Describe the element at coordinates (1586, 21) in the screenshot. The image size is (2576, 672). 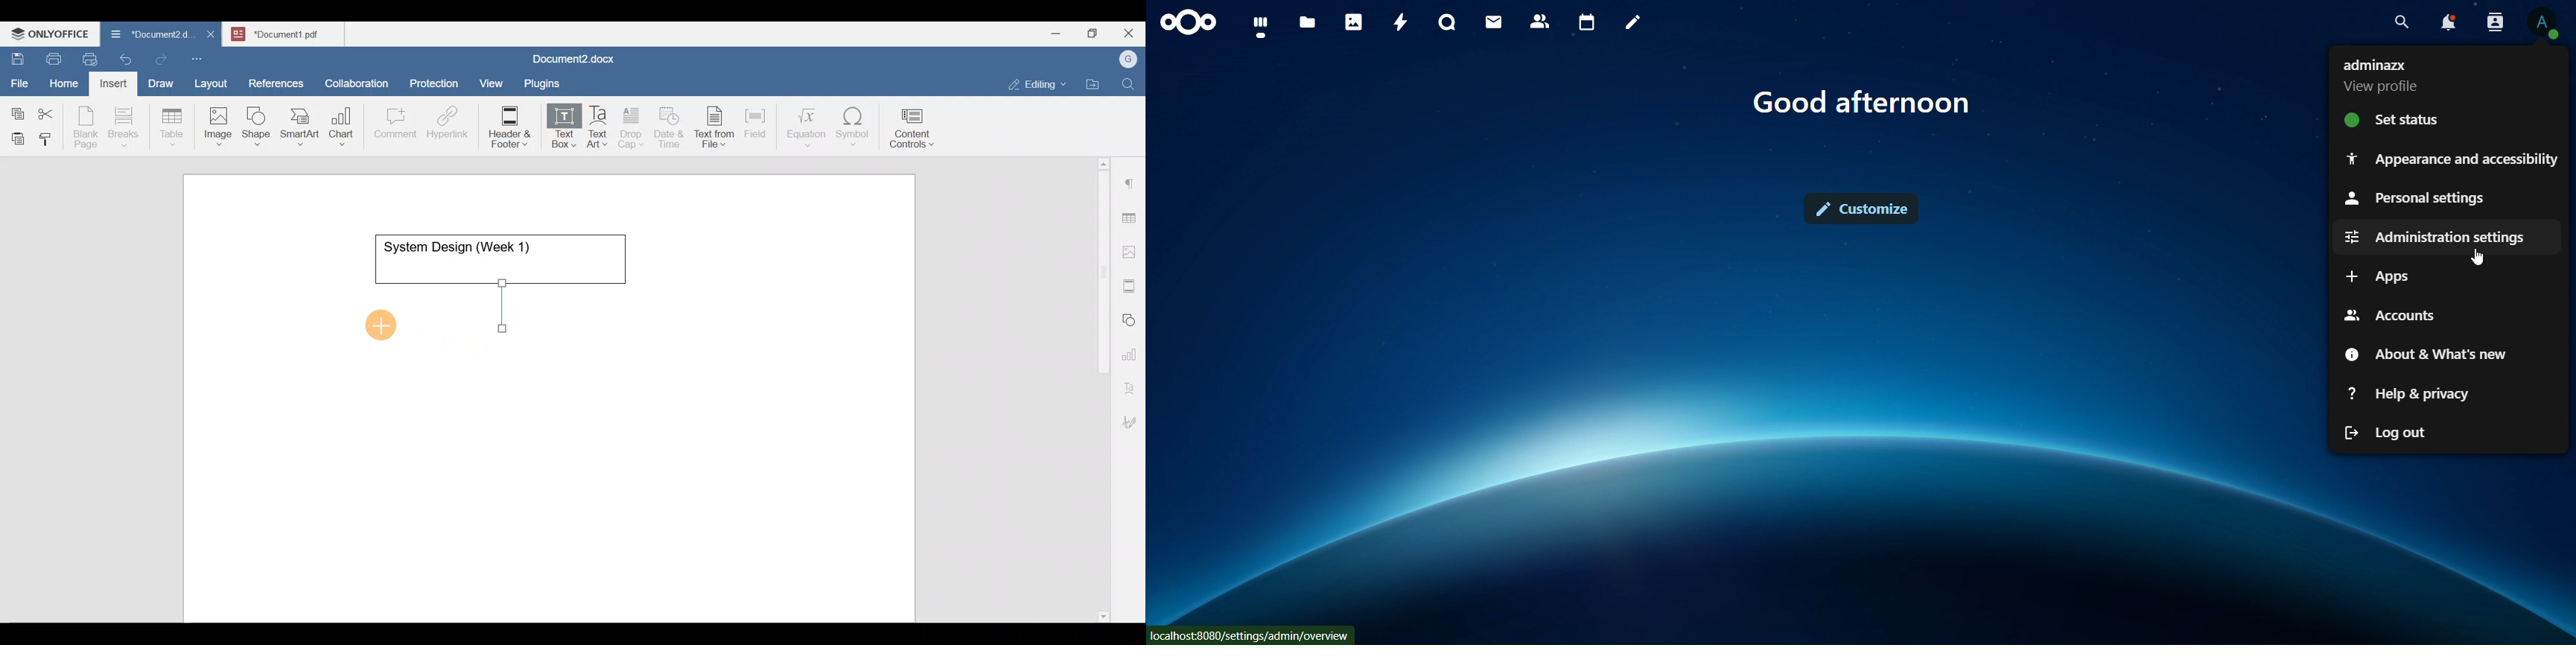
I see `calendar` at that location.